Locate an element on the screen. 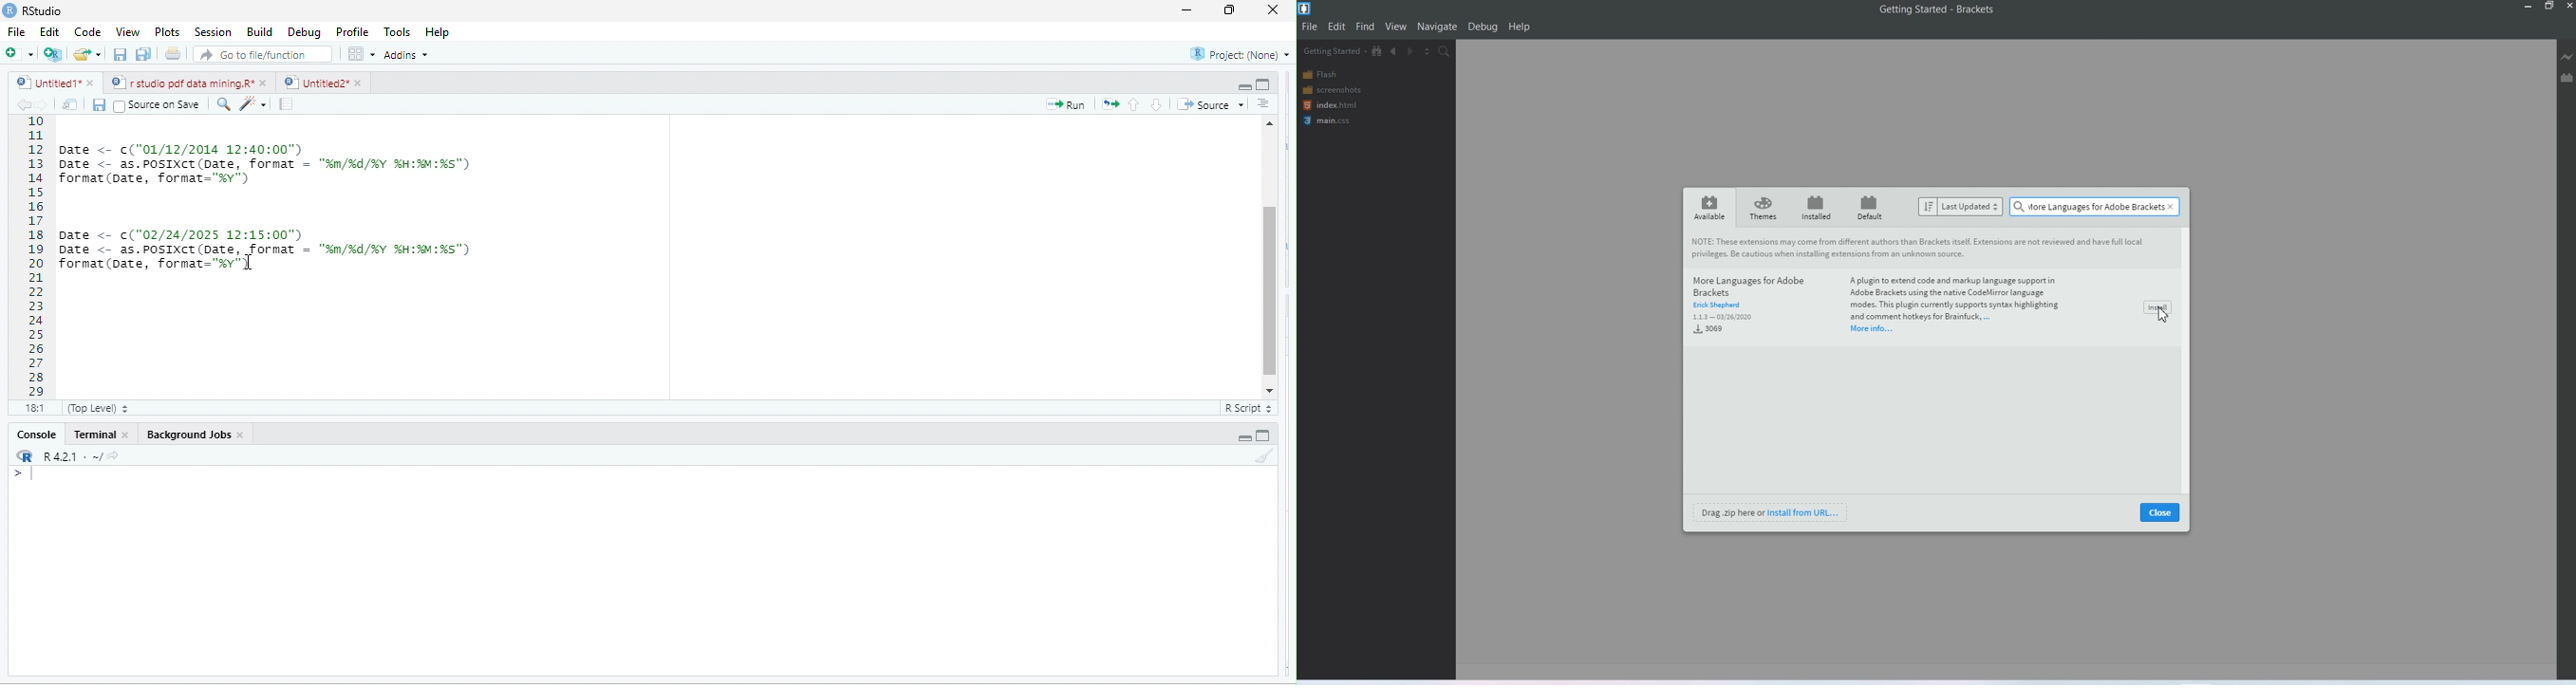 The width and height of the screenshot is (2576, 700). go forward to the next source location is located at coordinates (45, 105).